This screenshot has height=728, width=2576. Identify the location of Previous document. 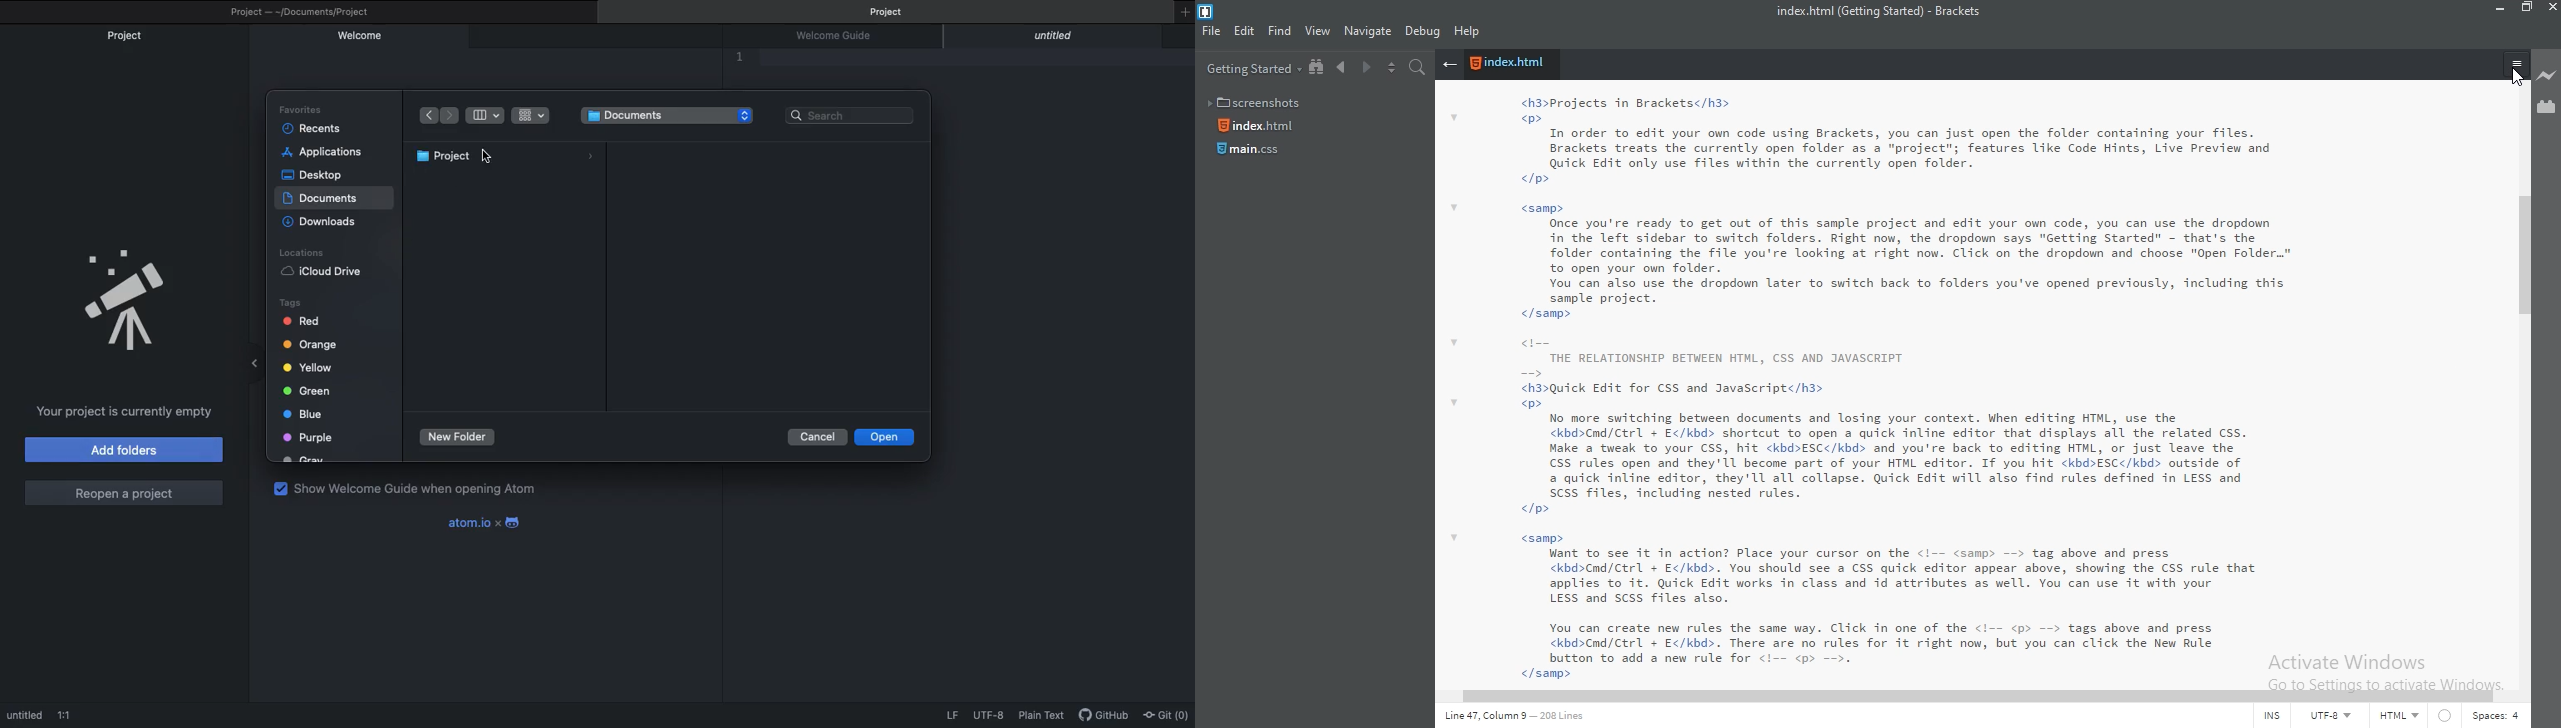
(1343, 68).